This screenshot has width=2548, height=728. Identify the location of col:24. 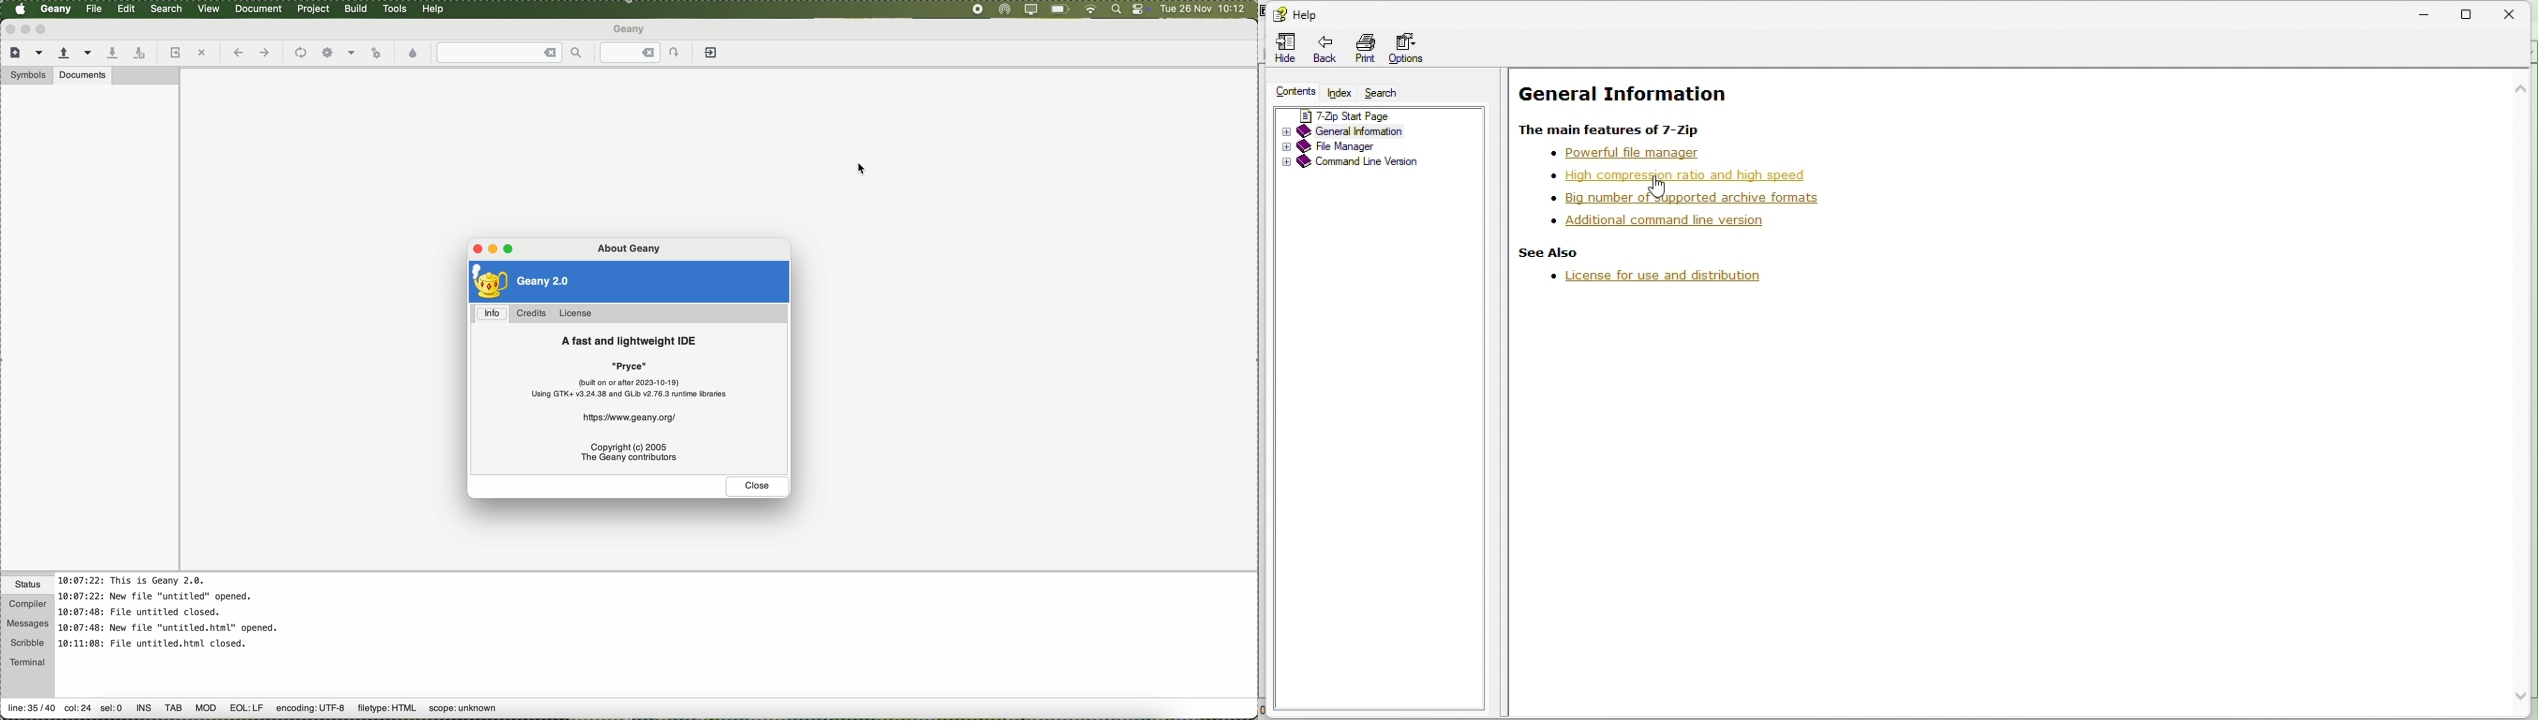
(76, 708).